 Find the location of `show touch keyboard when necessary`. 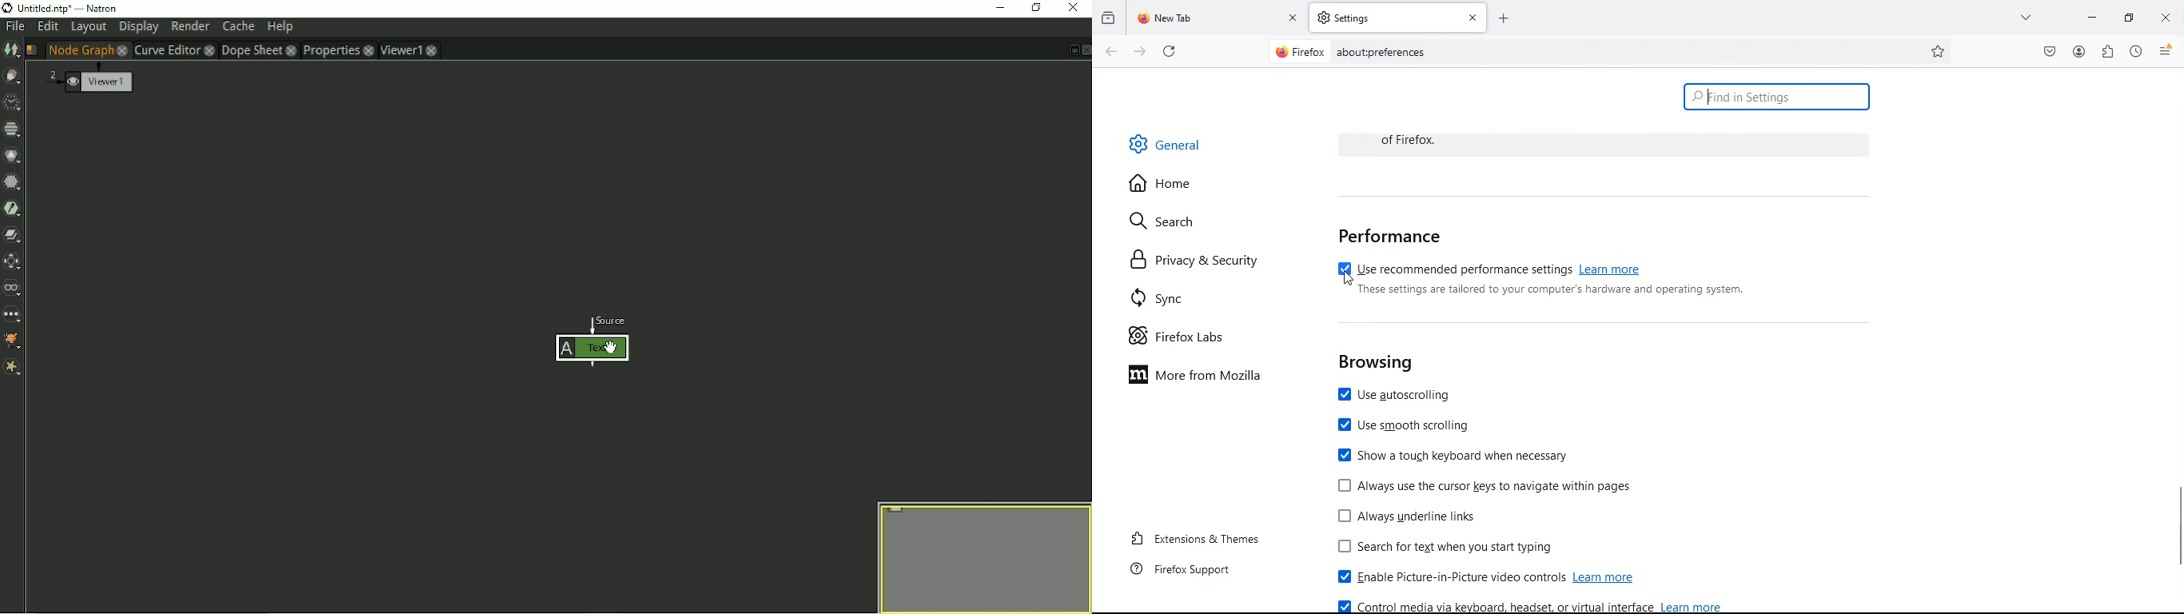

show touch keyboard when necessary is located at coordinates (1454, 455).